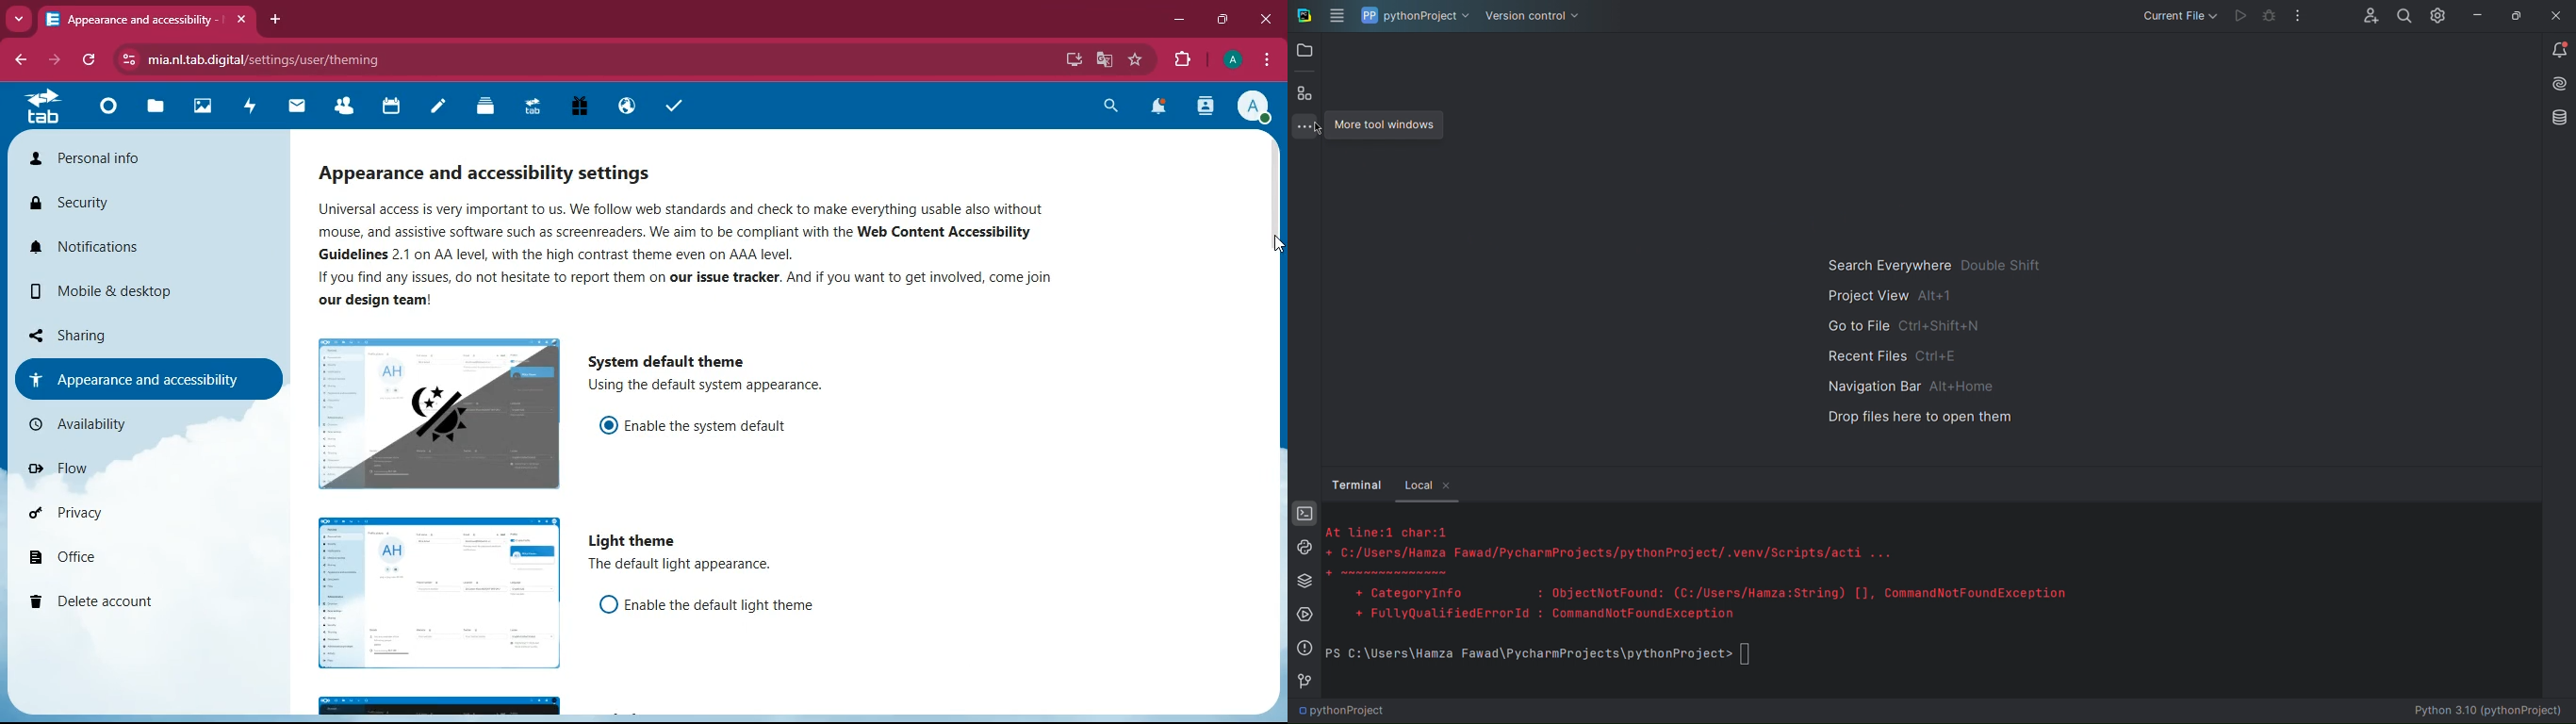  Describe the element at coordinates (144, 163) in the screenshot. I see `personal info` at that location.